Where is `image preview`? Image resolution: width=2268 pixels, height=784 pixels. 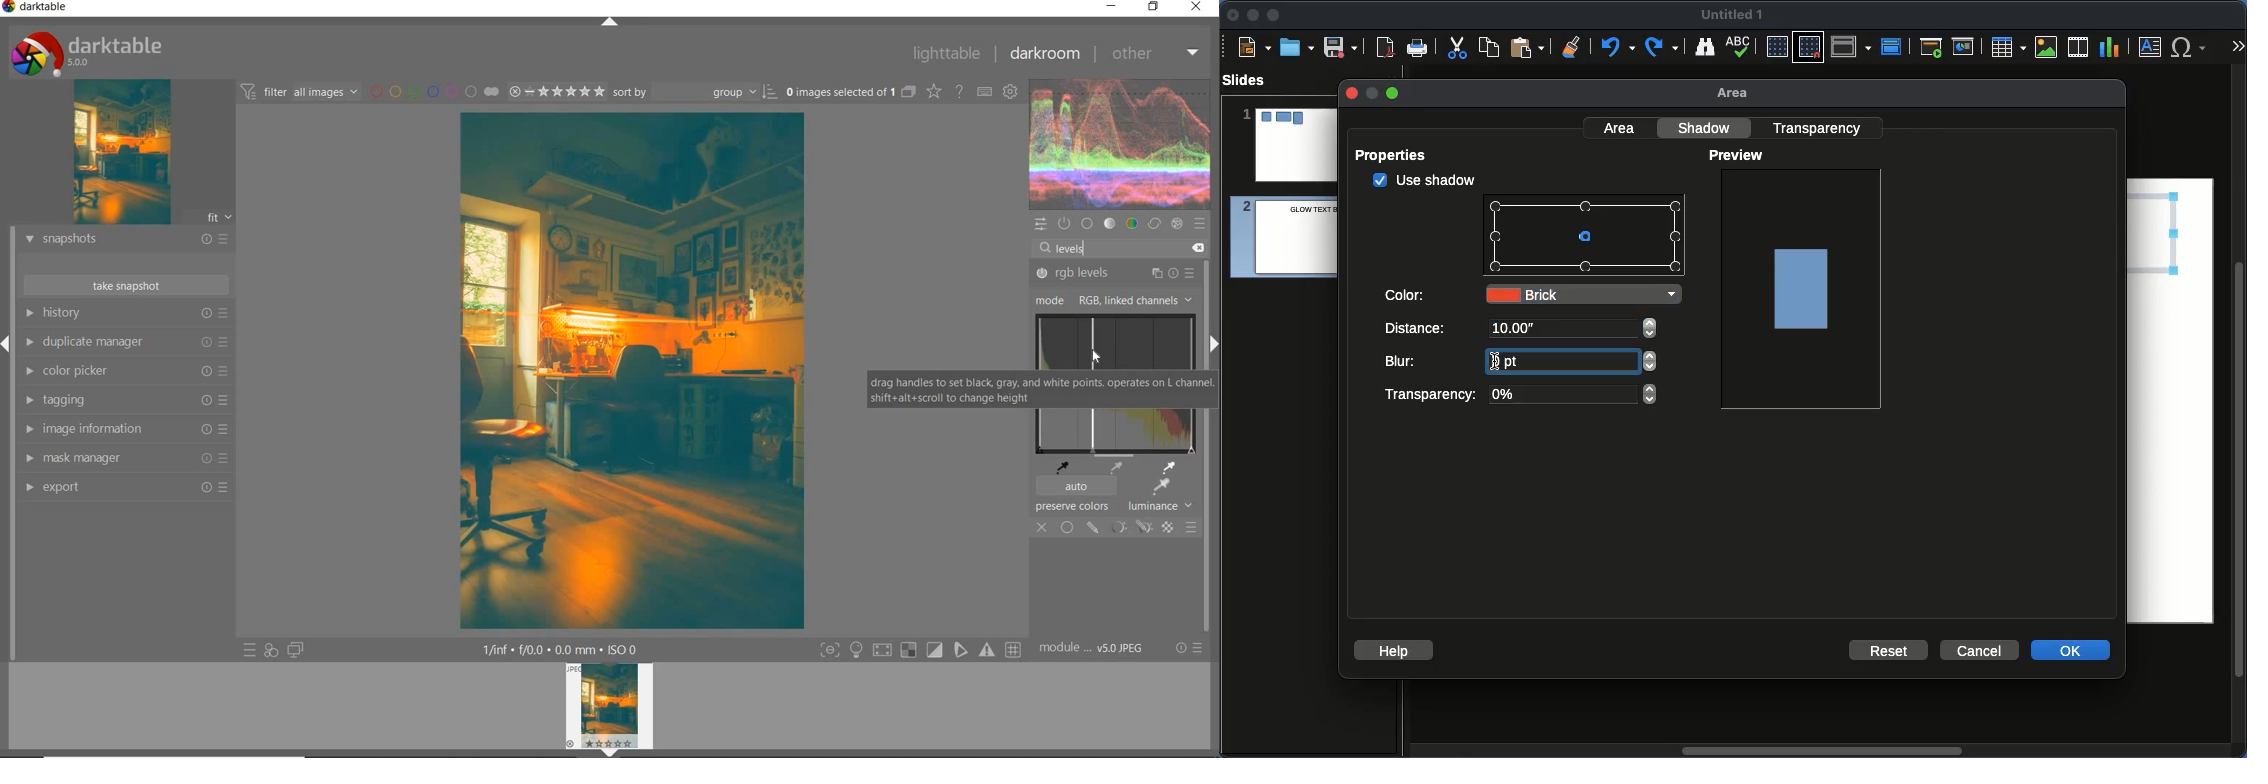 image preview is located at coordinates (119, 155).